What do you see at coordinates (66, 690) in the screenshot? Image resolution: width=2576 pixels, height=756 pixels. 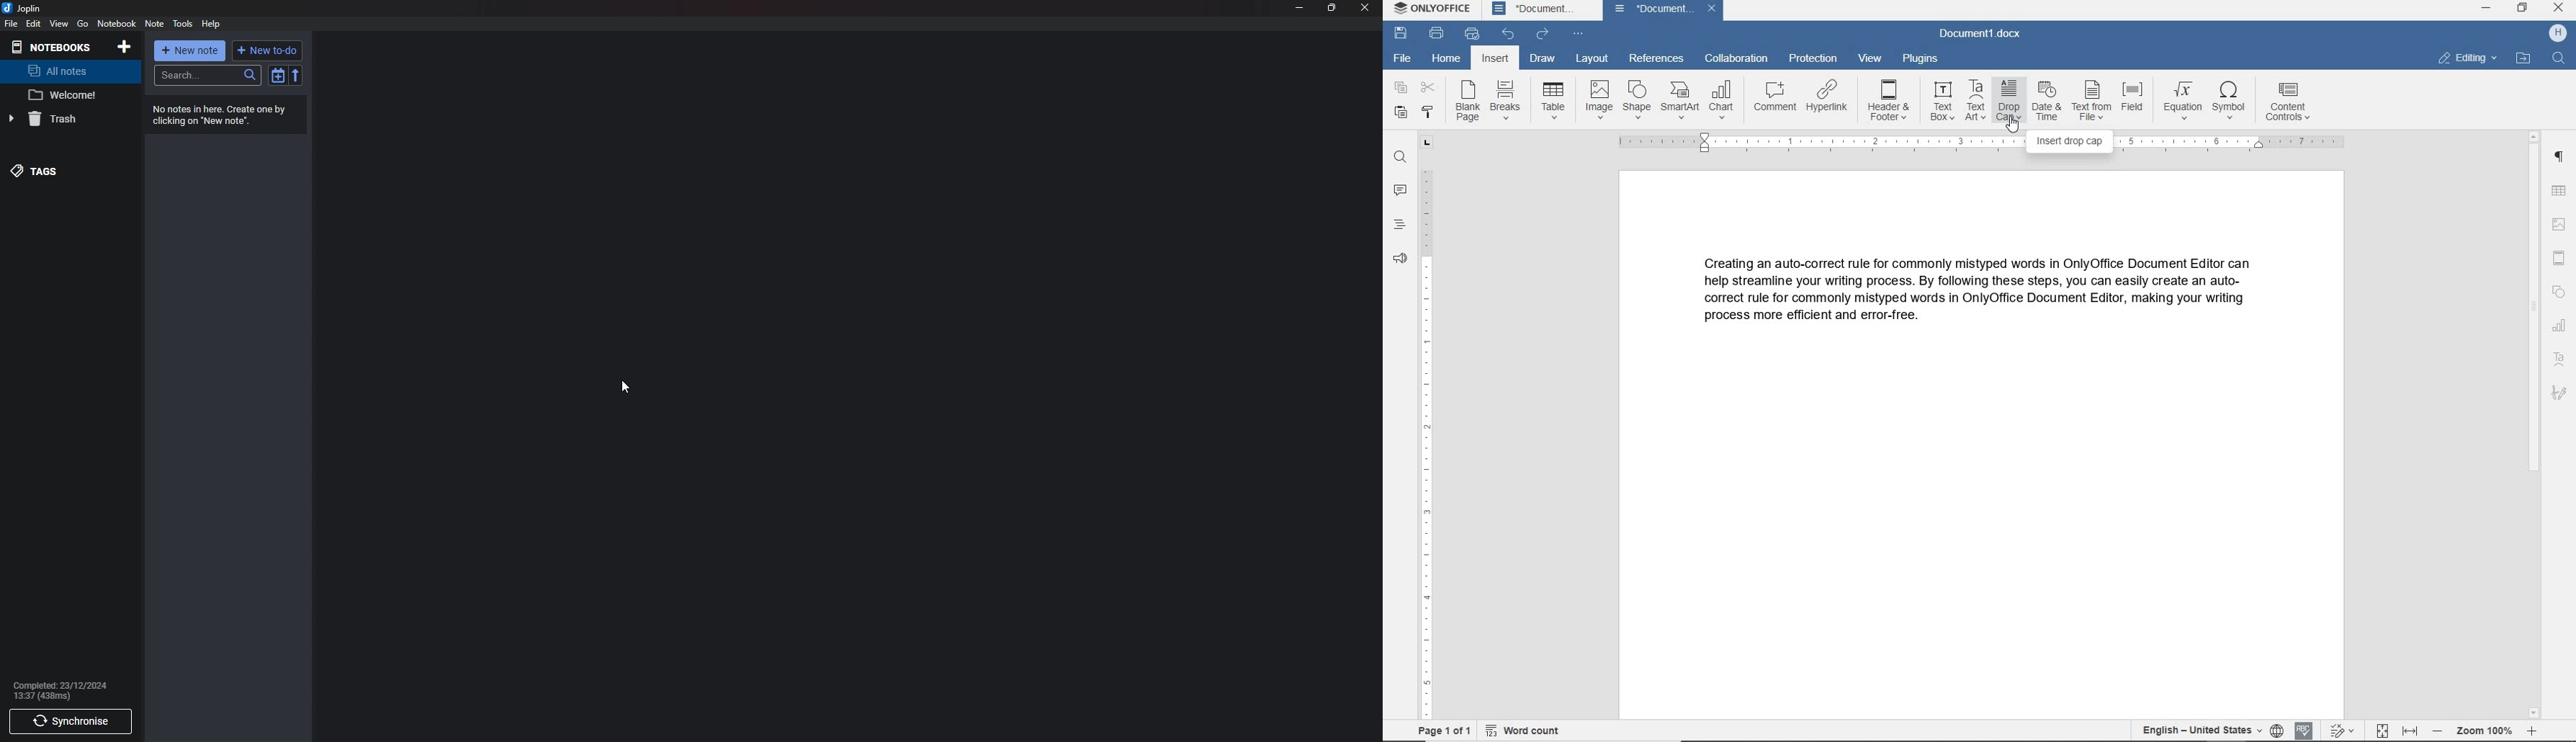 I see `Info` at bounding box center [66, 690].